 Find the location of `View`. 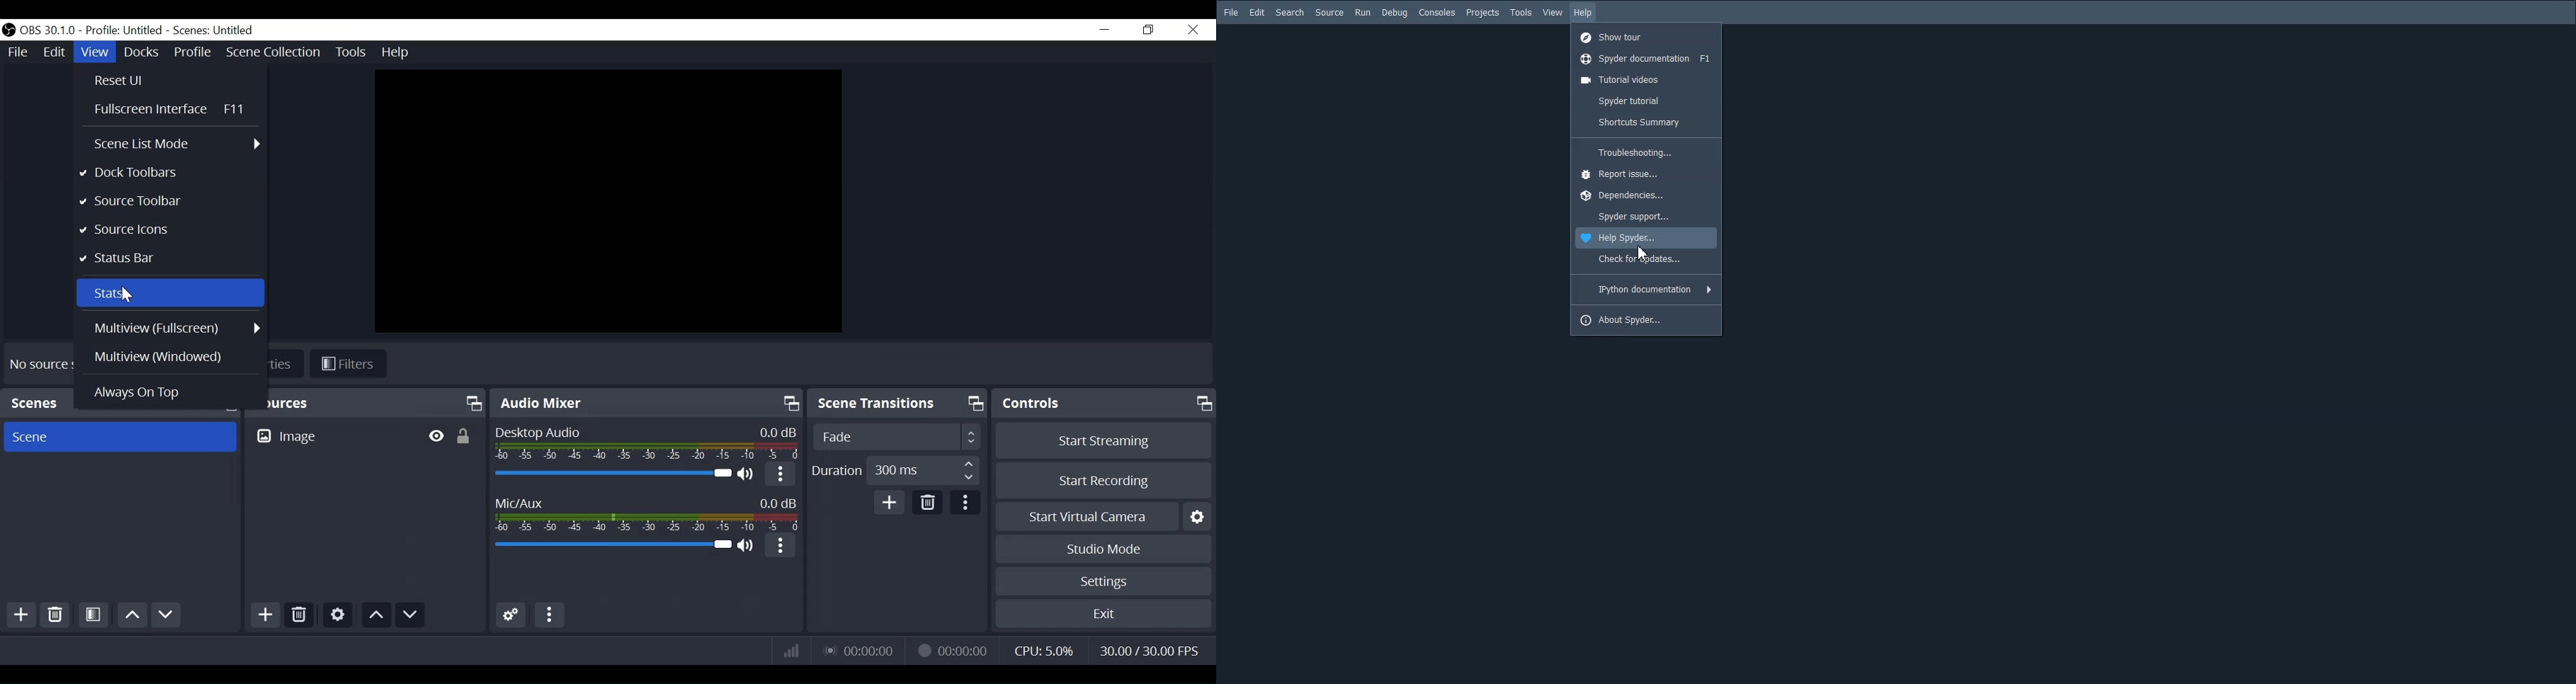

View is located at coordinates (1553, 12).